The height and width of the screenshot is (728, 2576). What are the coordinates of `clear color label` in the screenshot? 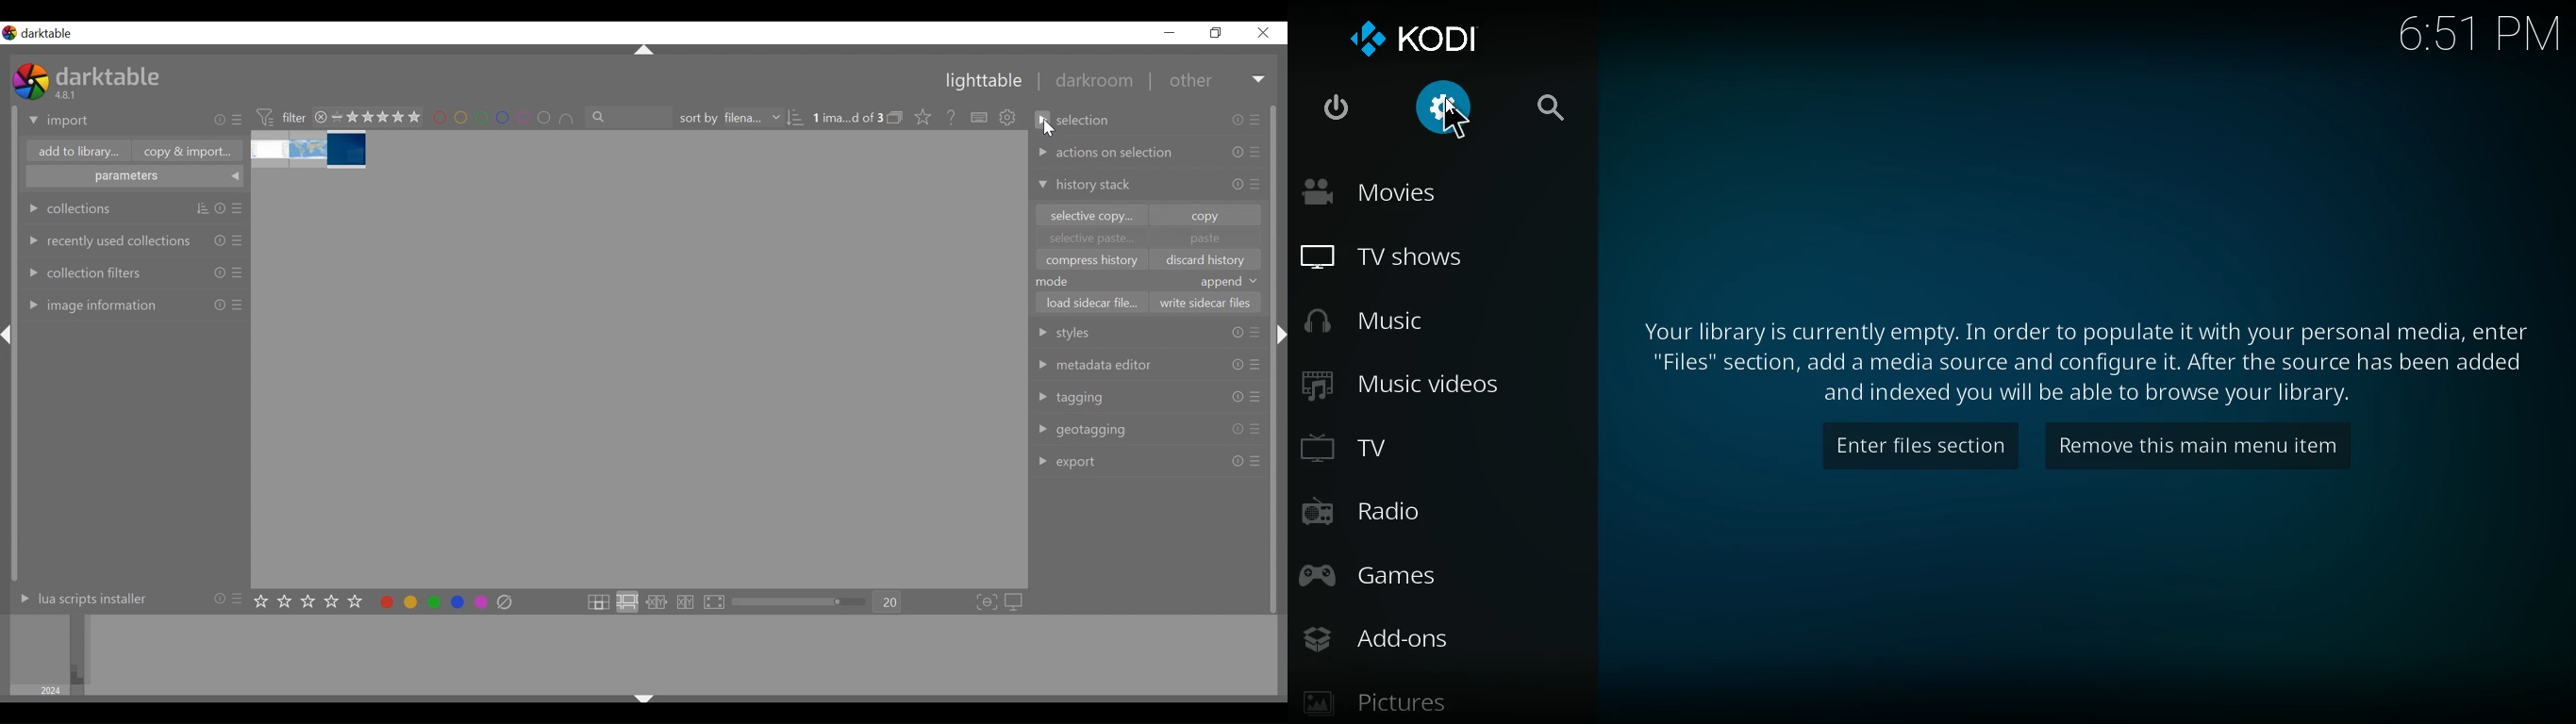 It's located at (508, 603).